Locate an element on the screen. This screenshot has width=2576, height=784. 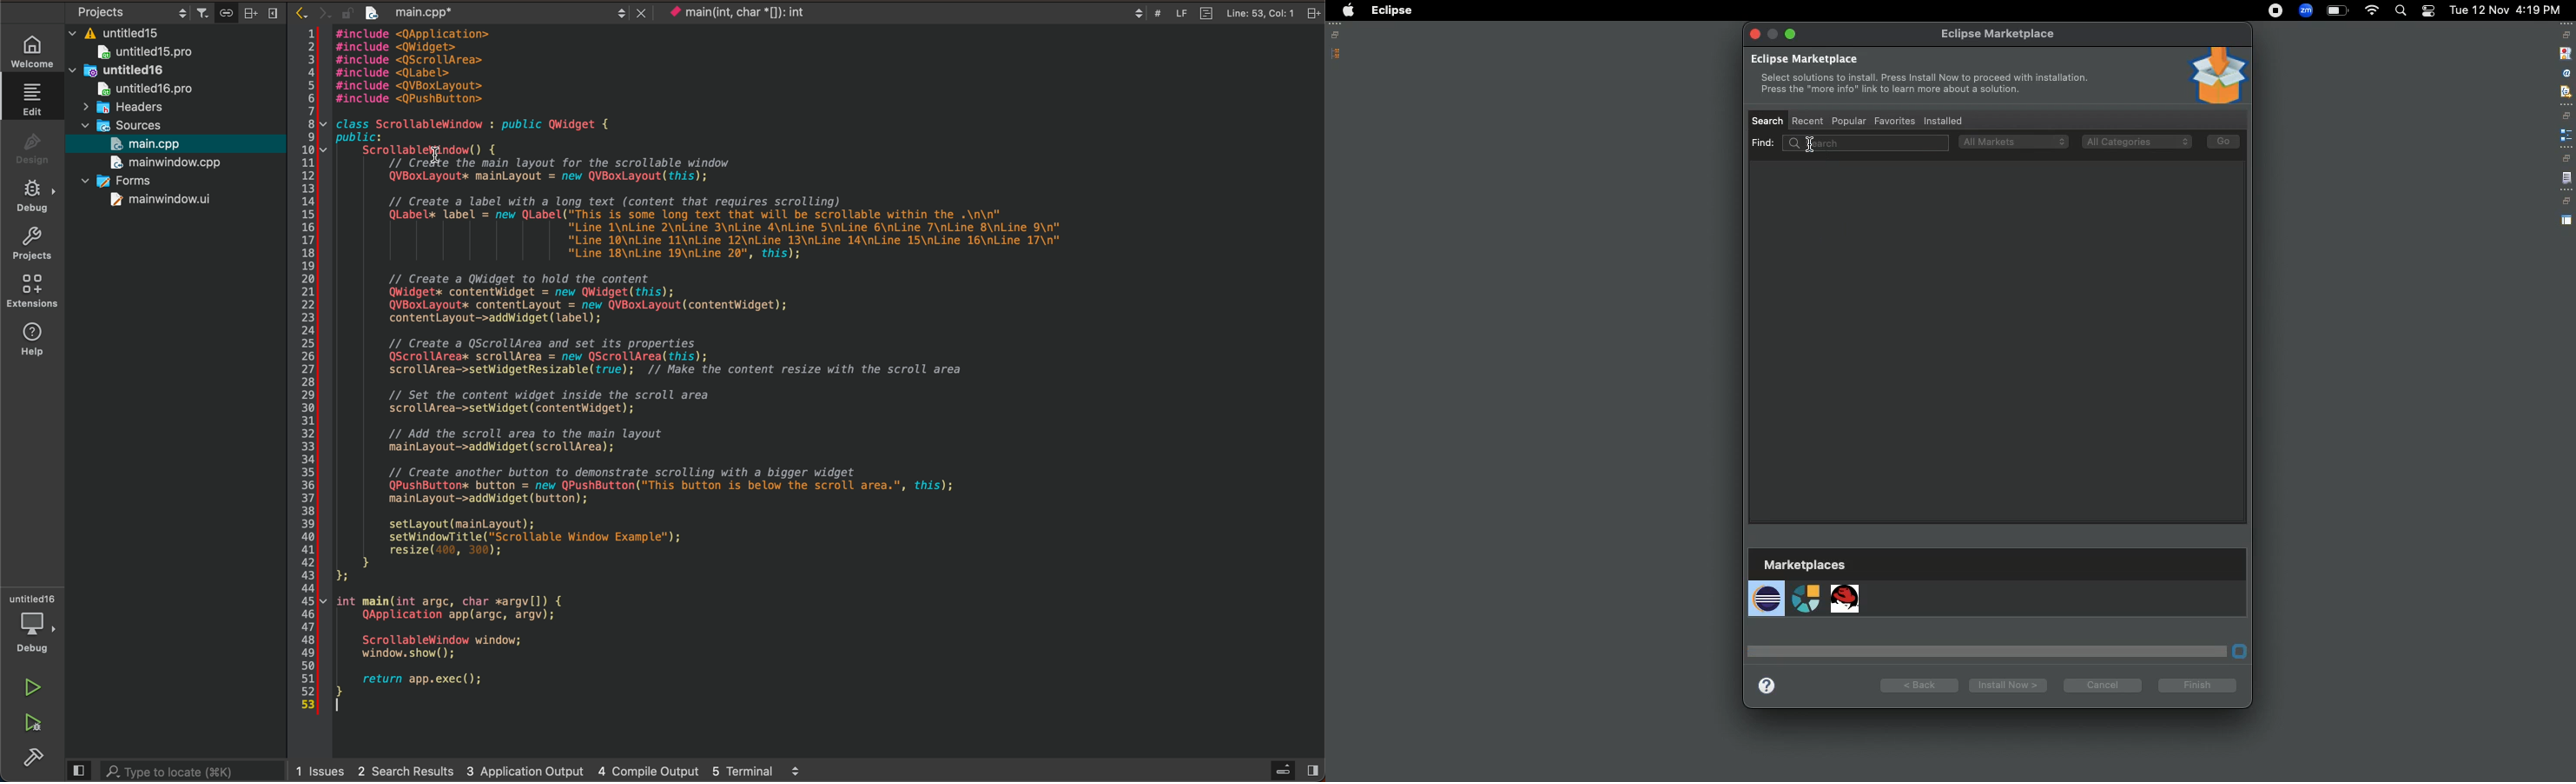
open sidebar is located at coordinates (1289, 771).